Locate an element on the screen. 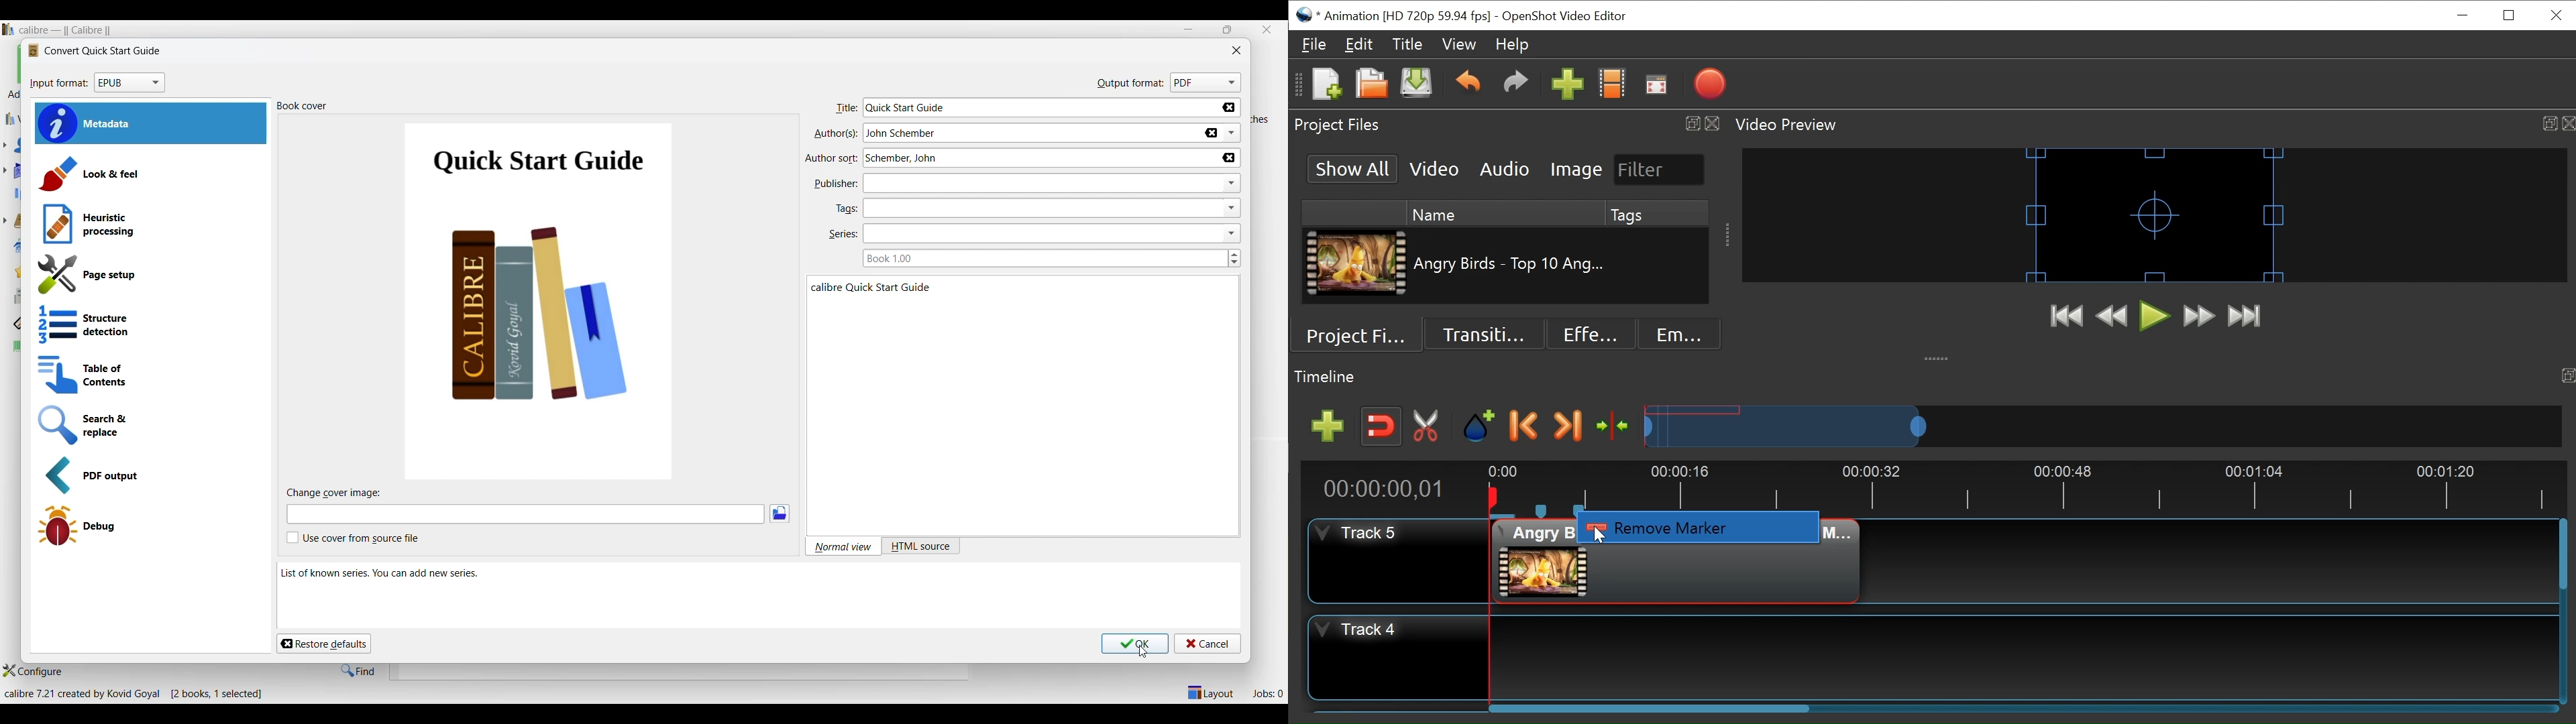 Image resolution: width=2576 pixels, height=728 pixels. dropdown is located at coordinates (1233, 233).